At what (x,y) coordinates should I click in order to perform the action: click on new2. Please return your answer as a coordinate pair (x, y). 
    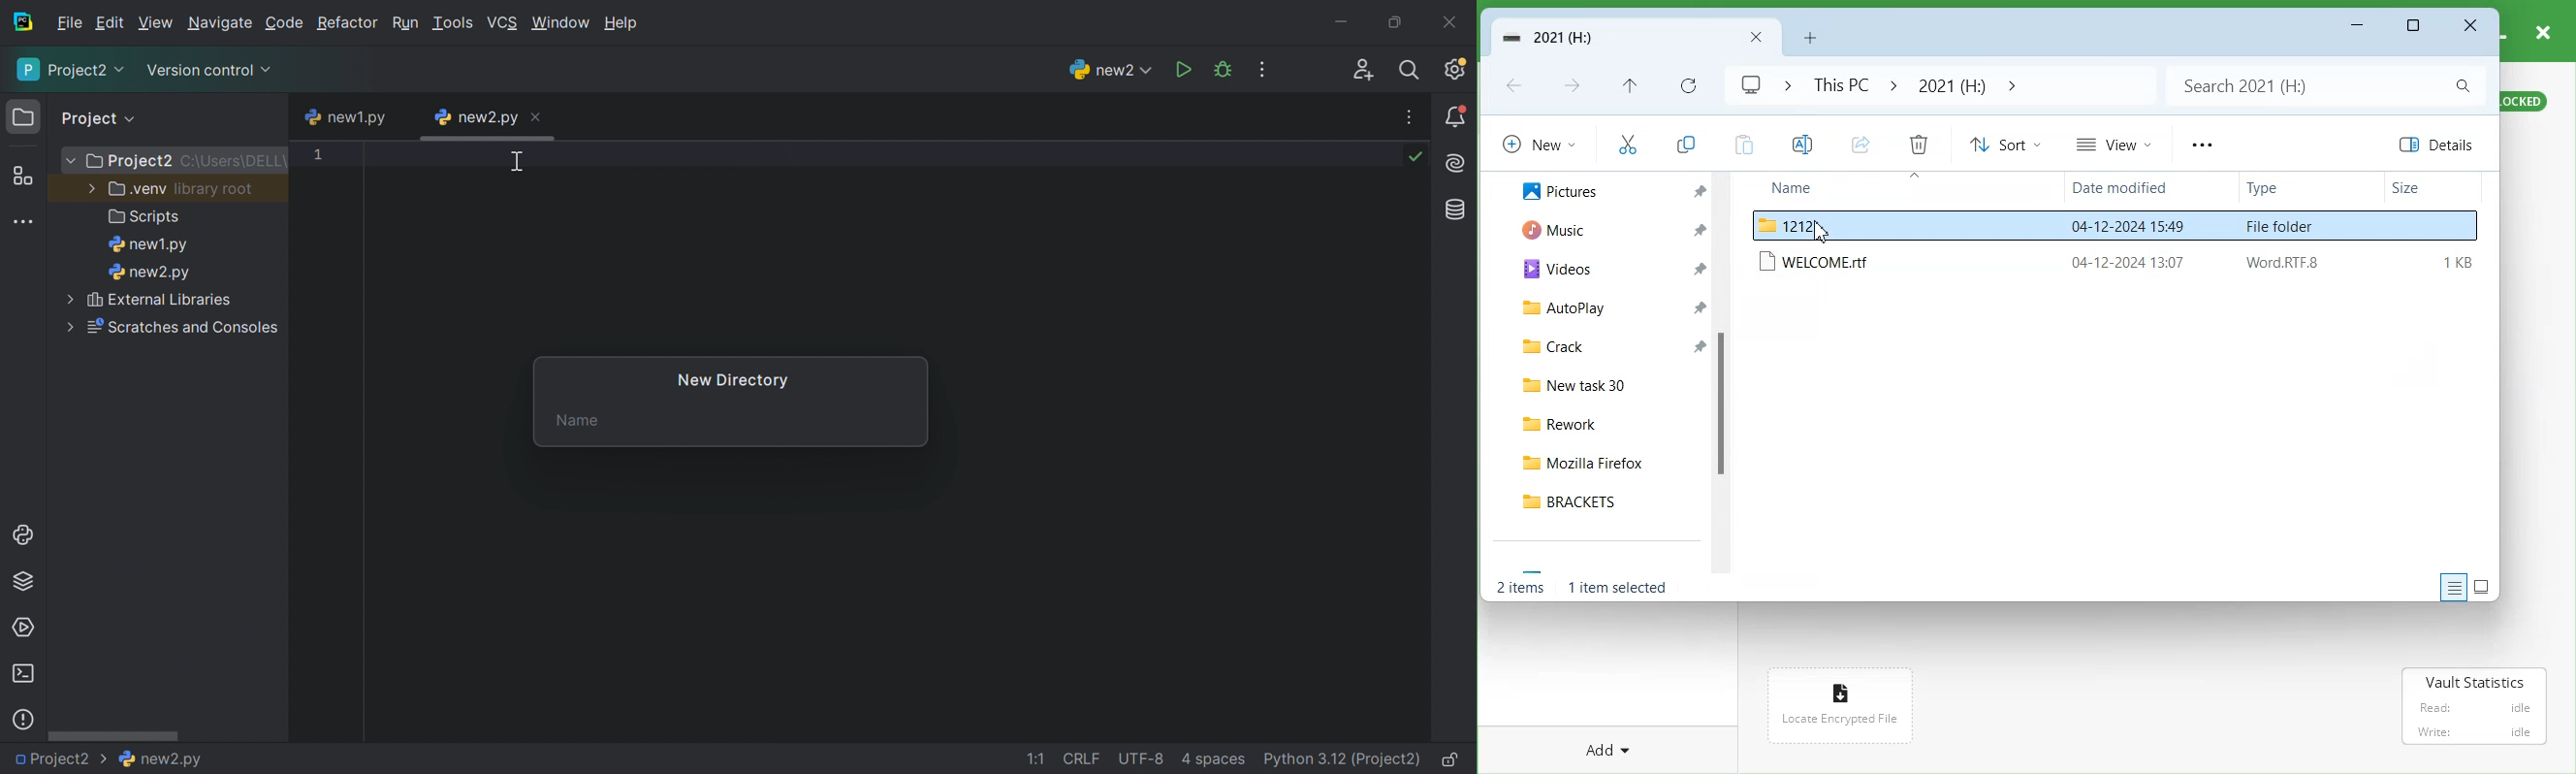
    Looking at the image, I should click on (1113, 68).